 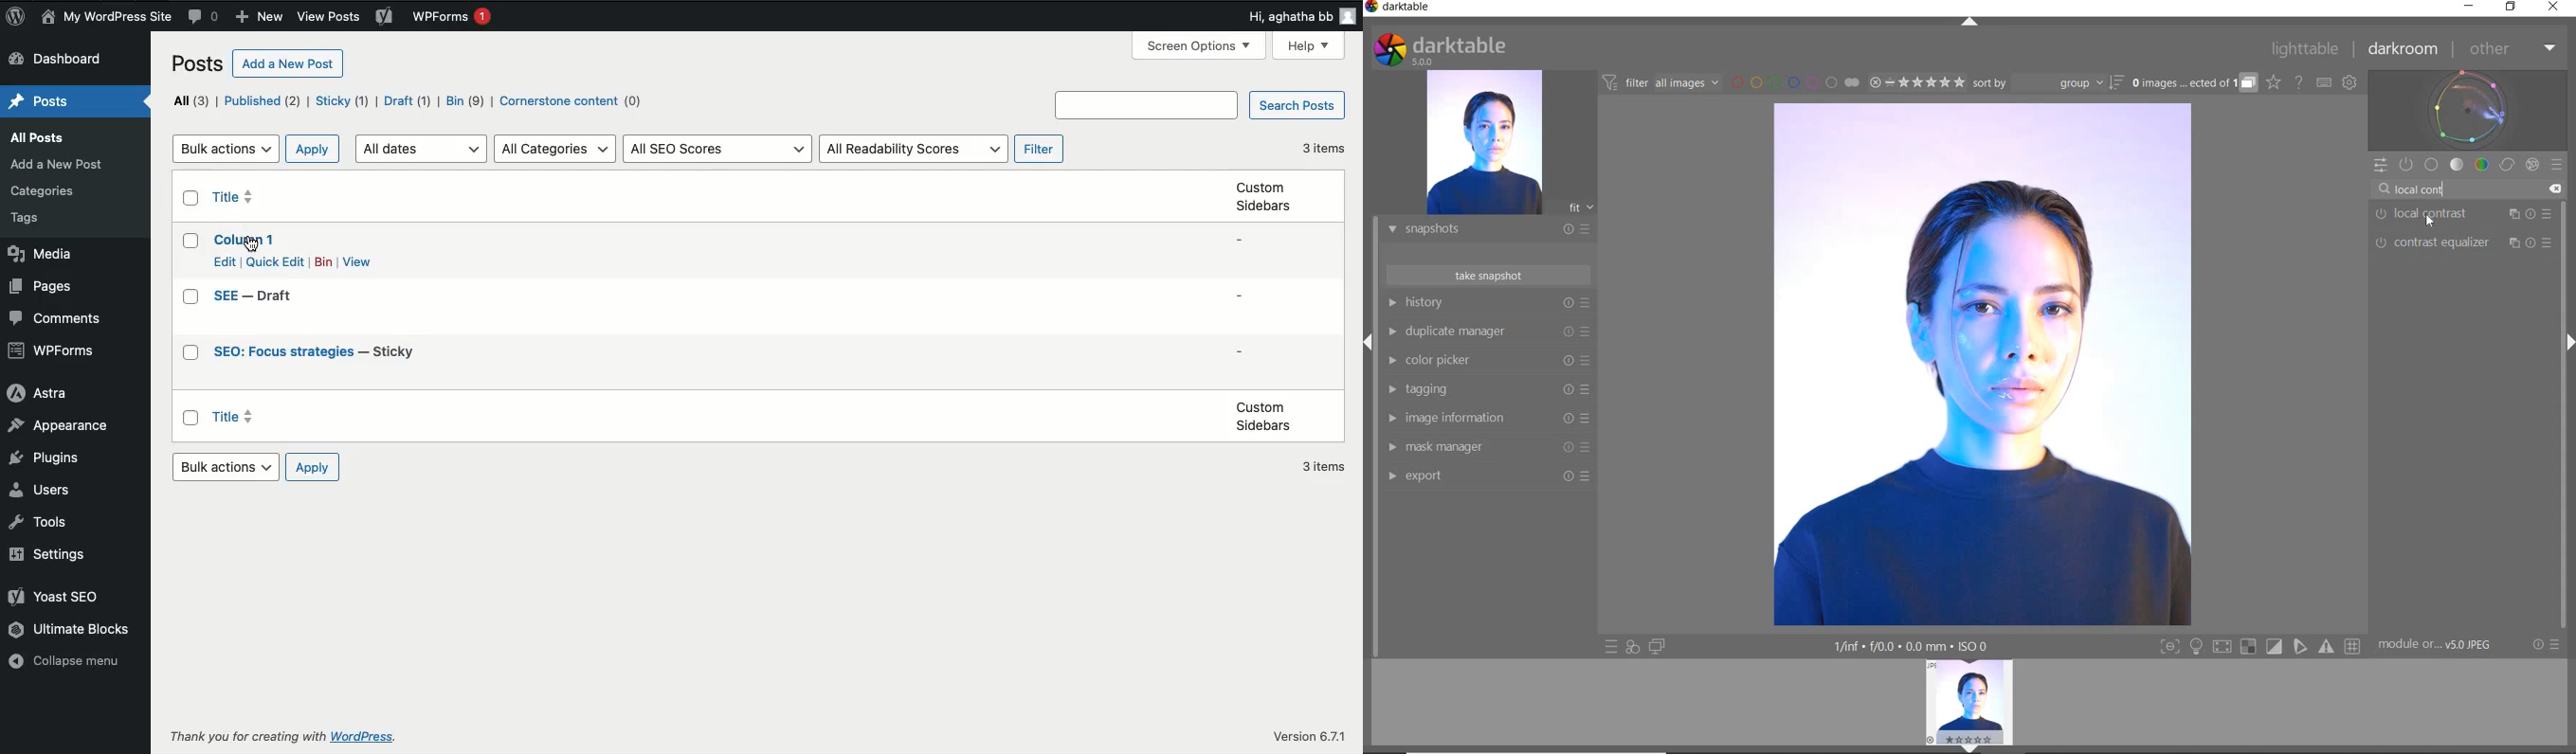 I want to click on SORT, so click(x=2047, y=82).